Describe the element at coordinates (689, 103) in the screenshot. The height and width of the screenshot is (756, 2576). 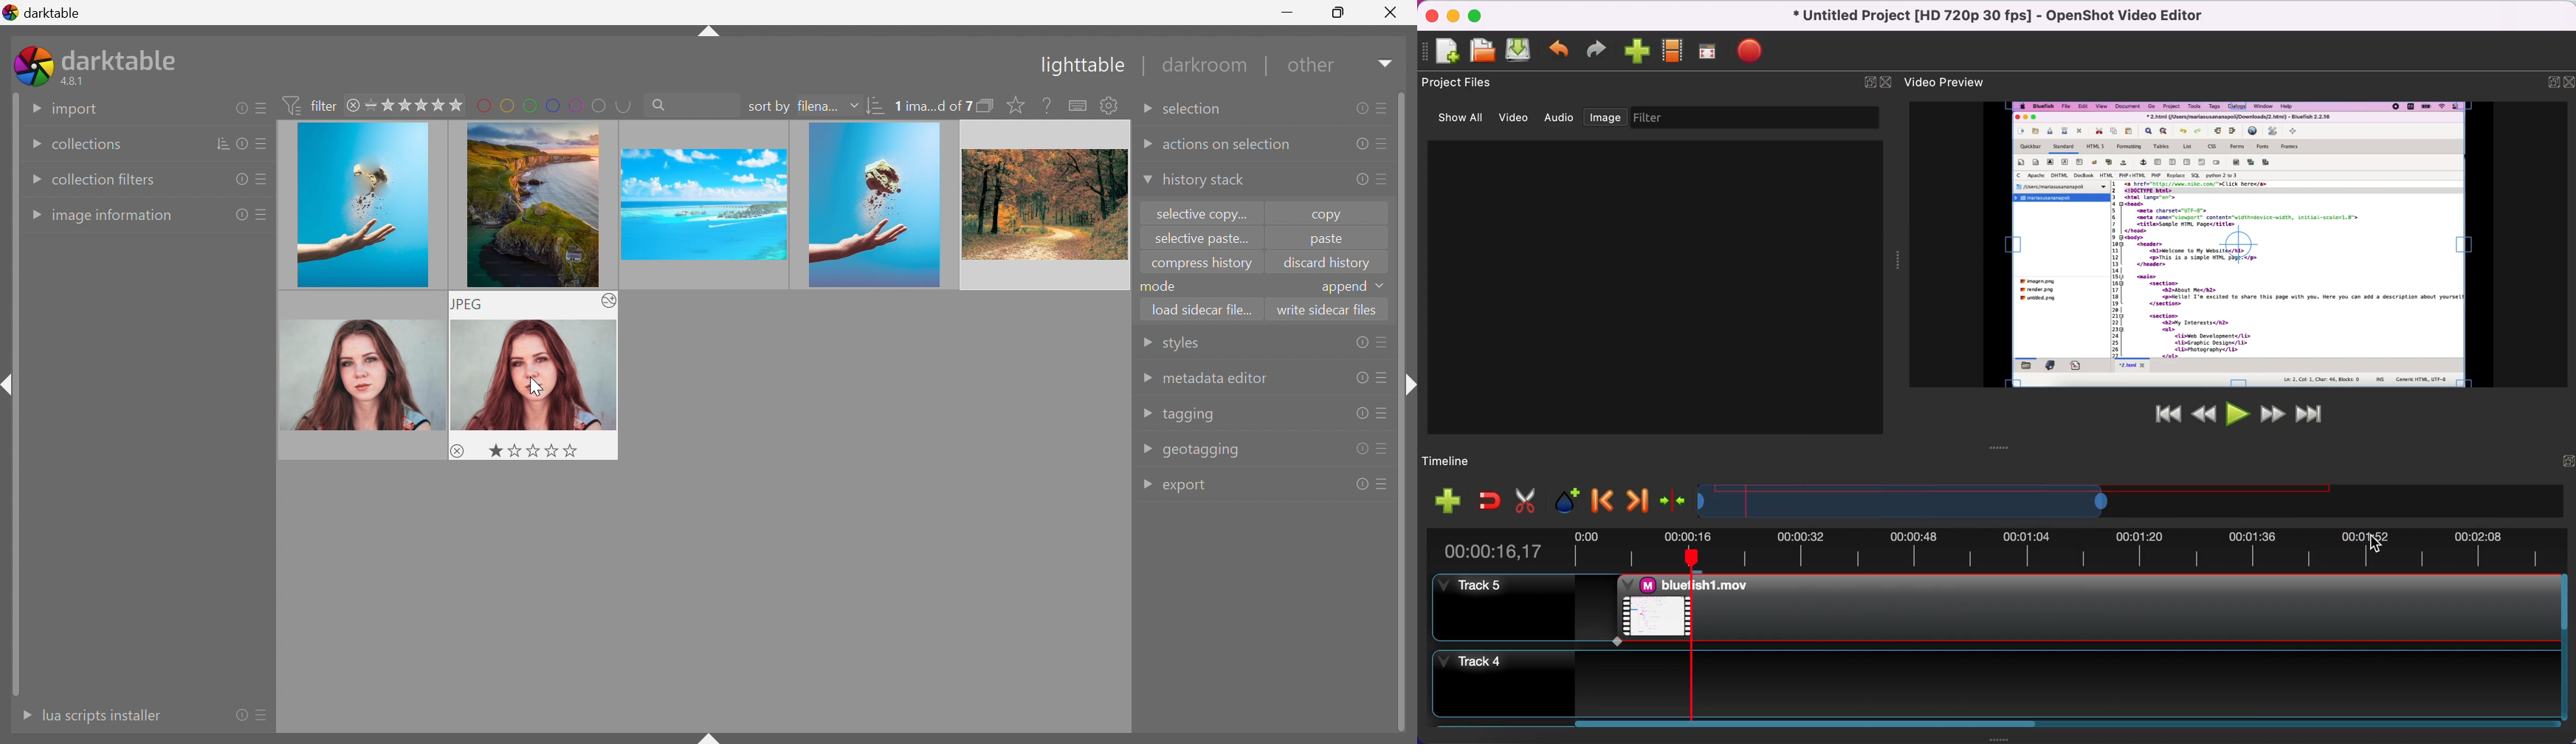
I see `search` at that location.